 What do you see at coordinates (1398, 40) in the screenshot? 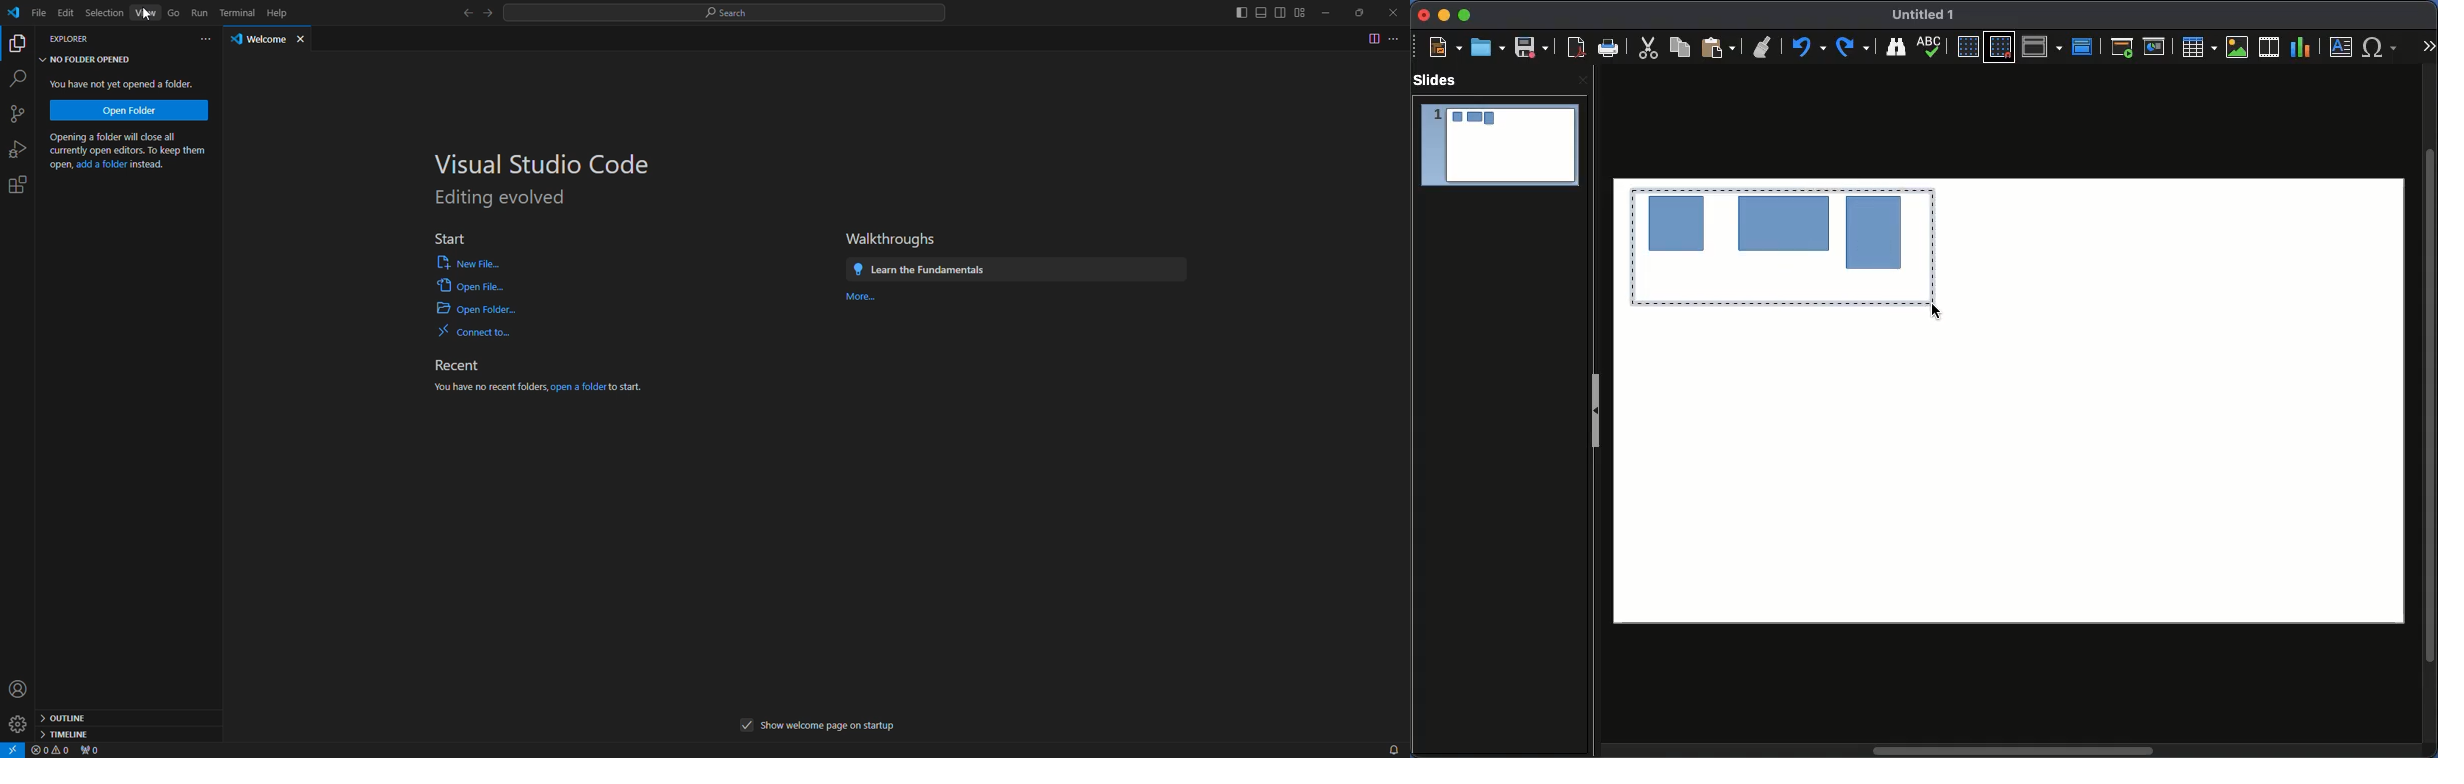
I see `more options` at bounding box center [1398, 40].